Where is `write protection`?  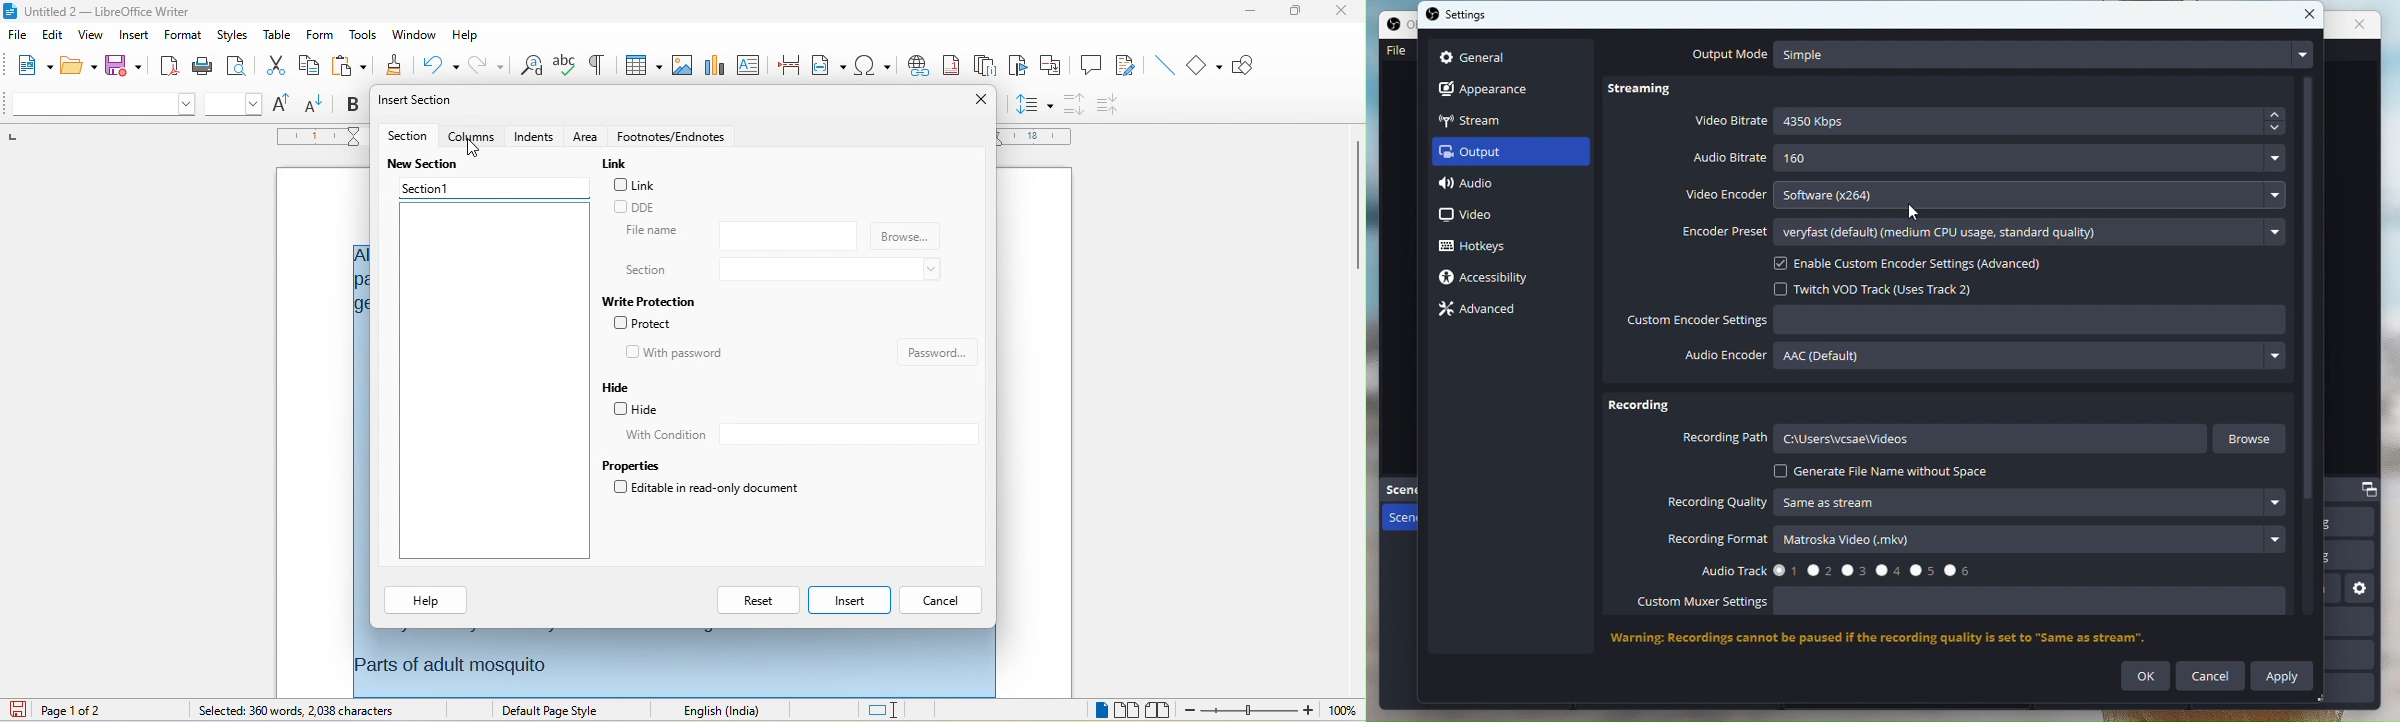
write protection is located at coordinates (649, 300).